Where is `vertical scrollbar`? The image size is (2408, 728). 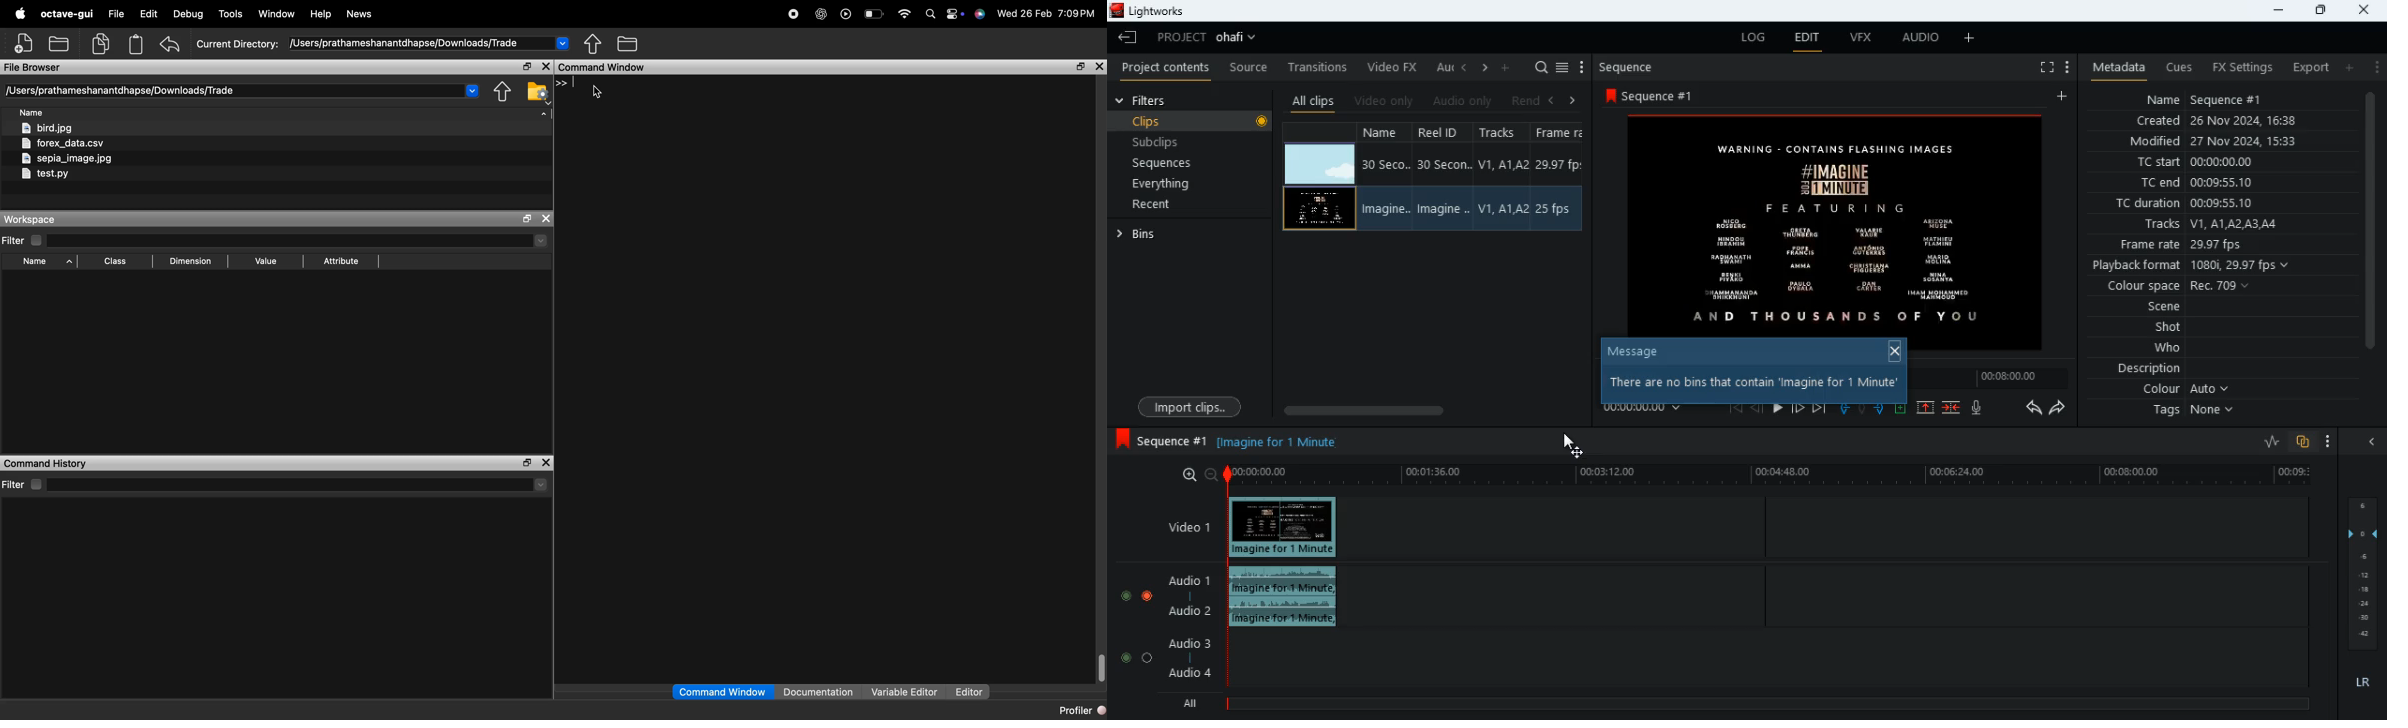 vertical scrollbar is located at coordinates (1100, 667).